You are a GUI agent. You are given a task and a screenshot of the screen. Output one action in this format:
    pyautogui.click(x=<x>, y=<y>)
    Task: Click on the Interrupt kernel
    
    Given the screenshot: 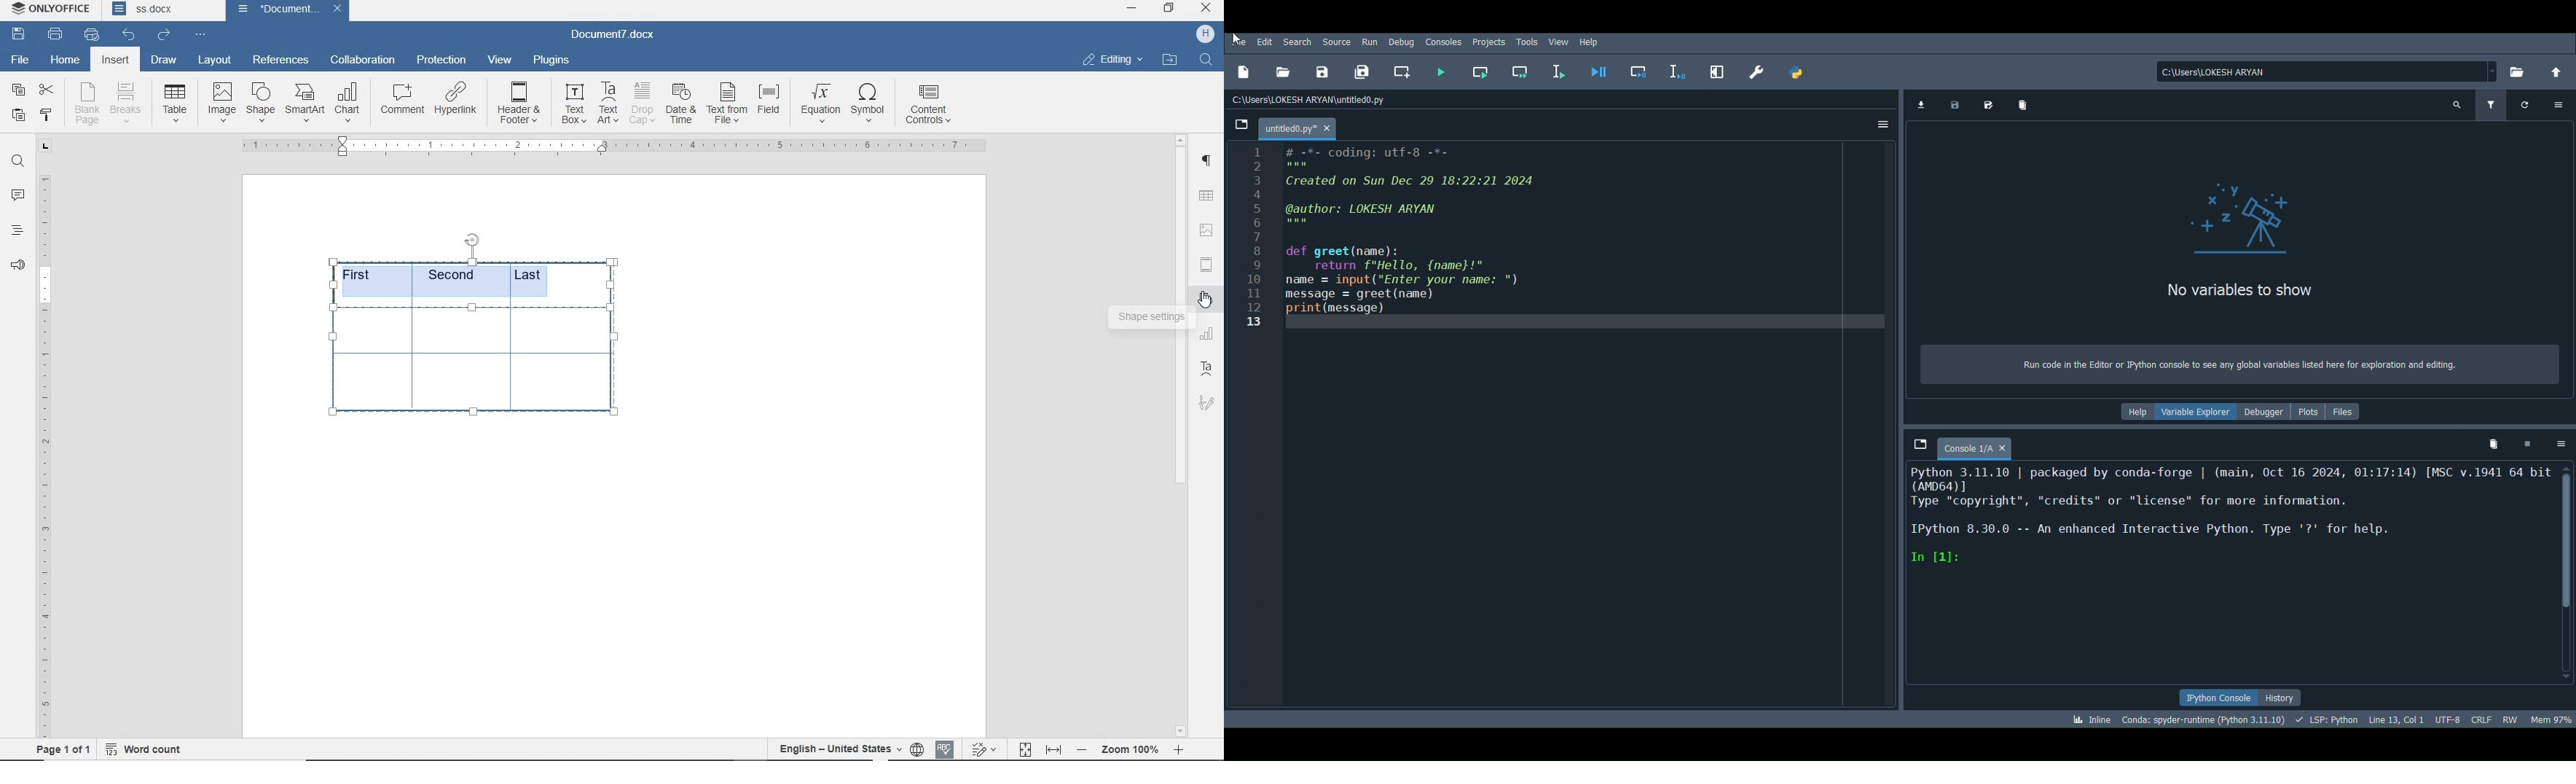 What is the action you would take?
    pyautogui.click(x=2530, y=443)
    